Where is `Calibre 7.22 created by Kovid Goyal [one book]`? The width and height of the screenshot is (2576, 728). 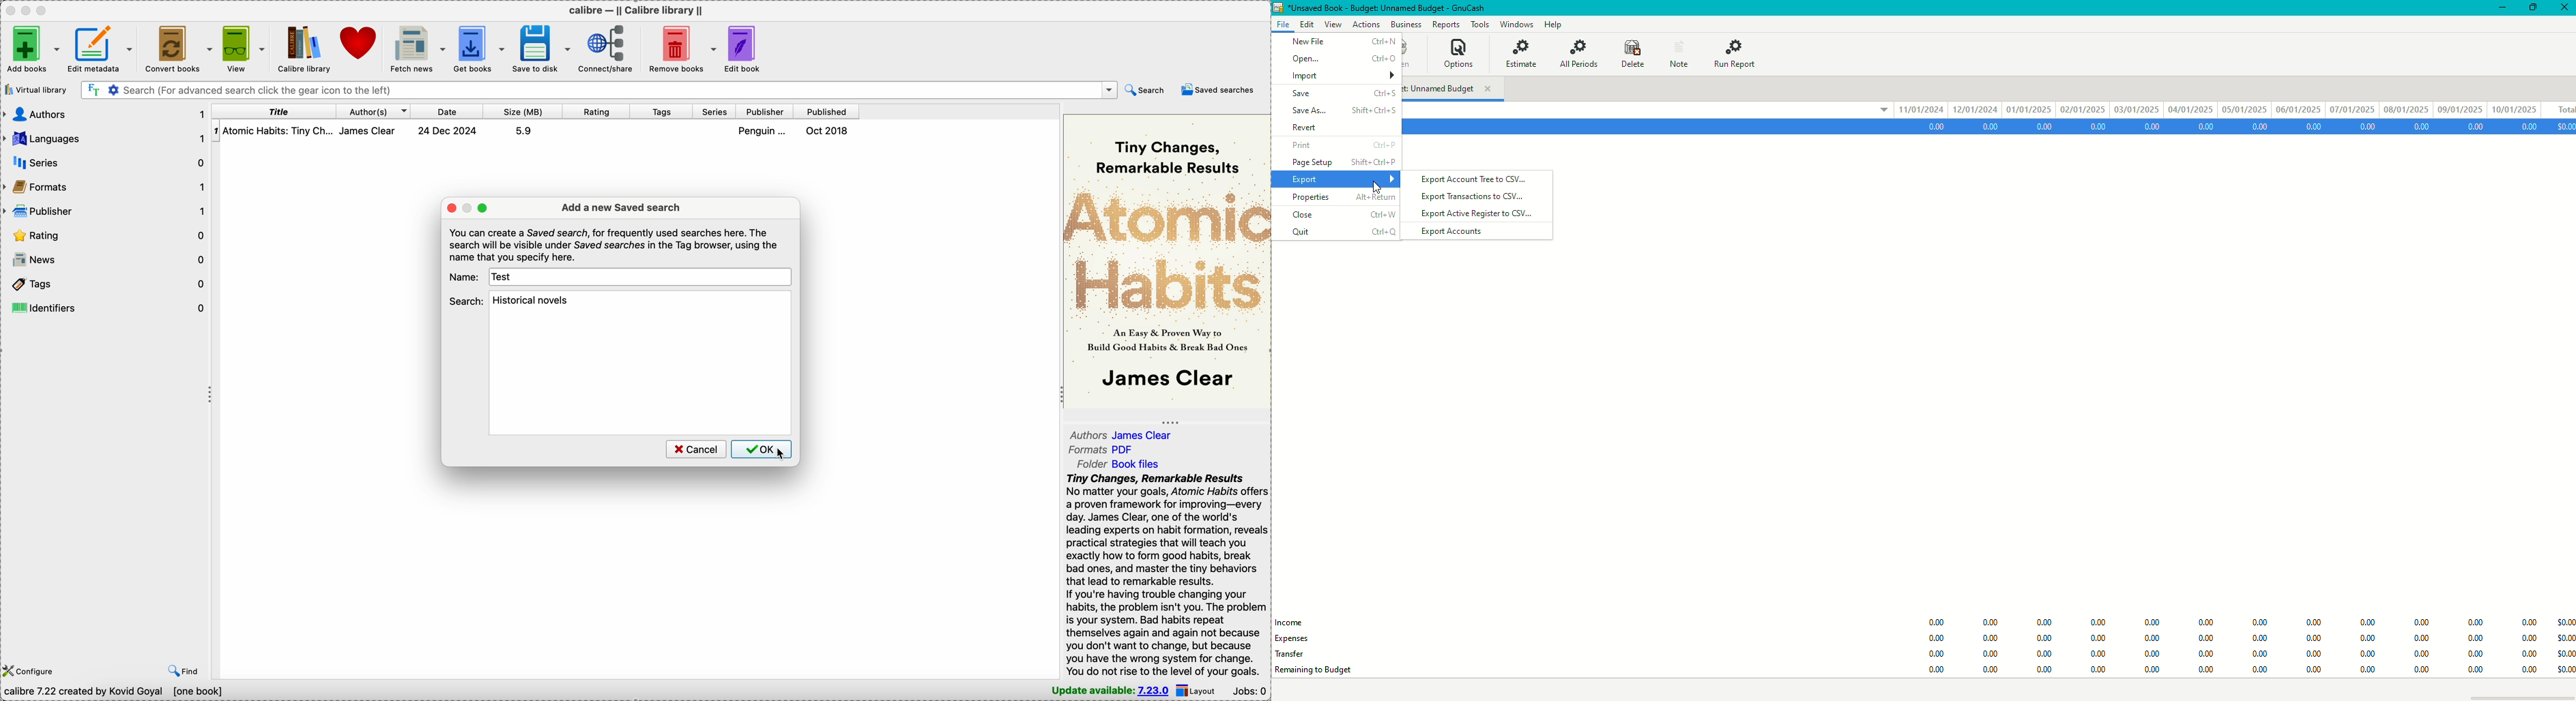
Calibre 7.22 created by Kovid Goyal [one book] is located at coordinates (115, 692).